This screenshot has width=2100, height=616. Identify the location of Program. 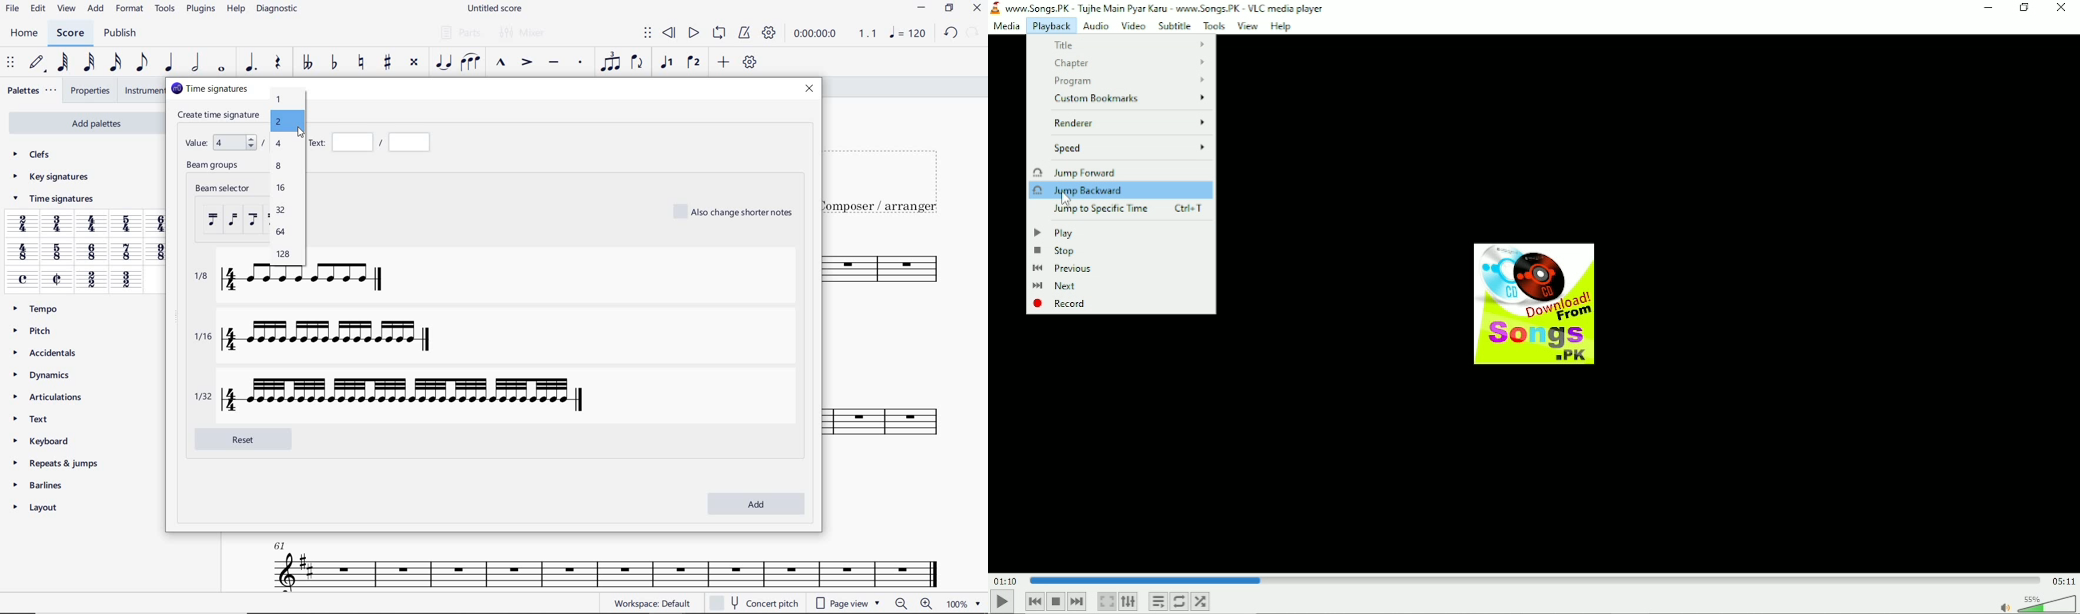
(1132, 81).